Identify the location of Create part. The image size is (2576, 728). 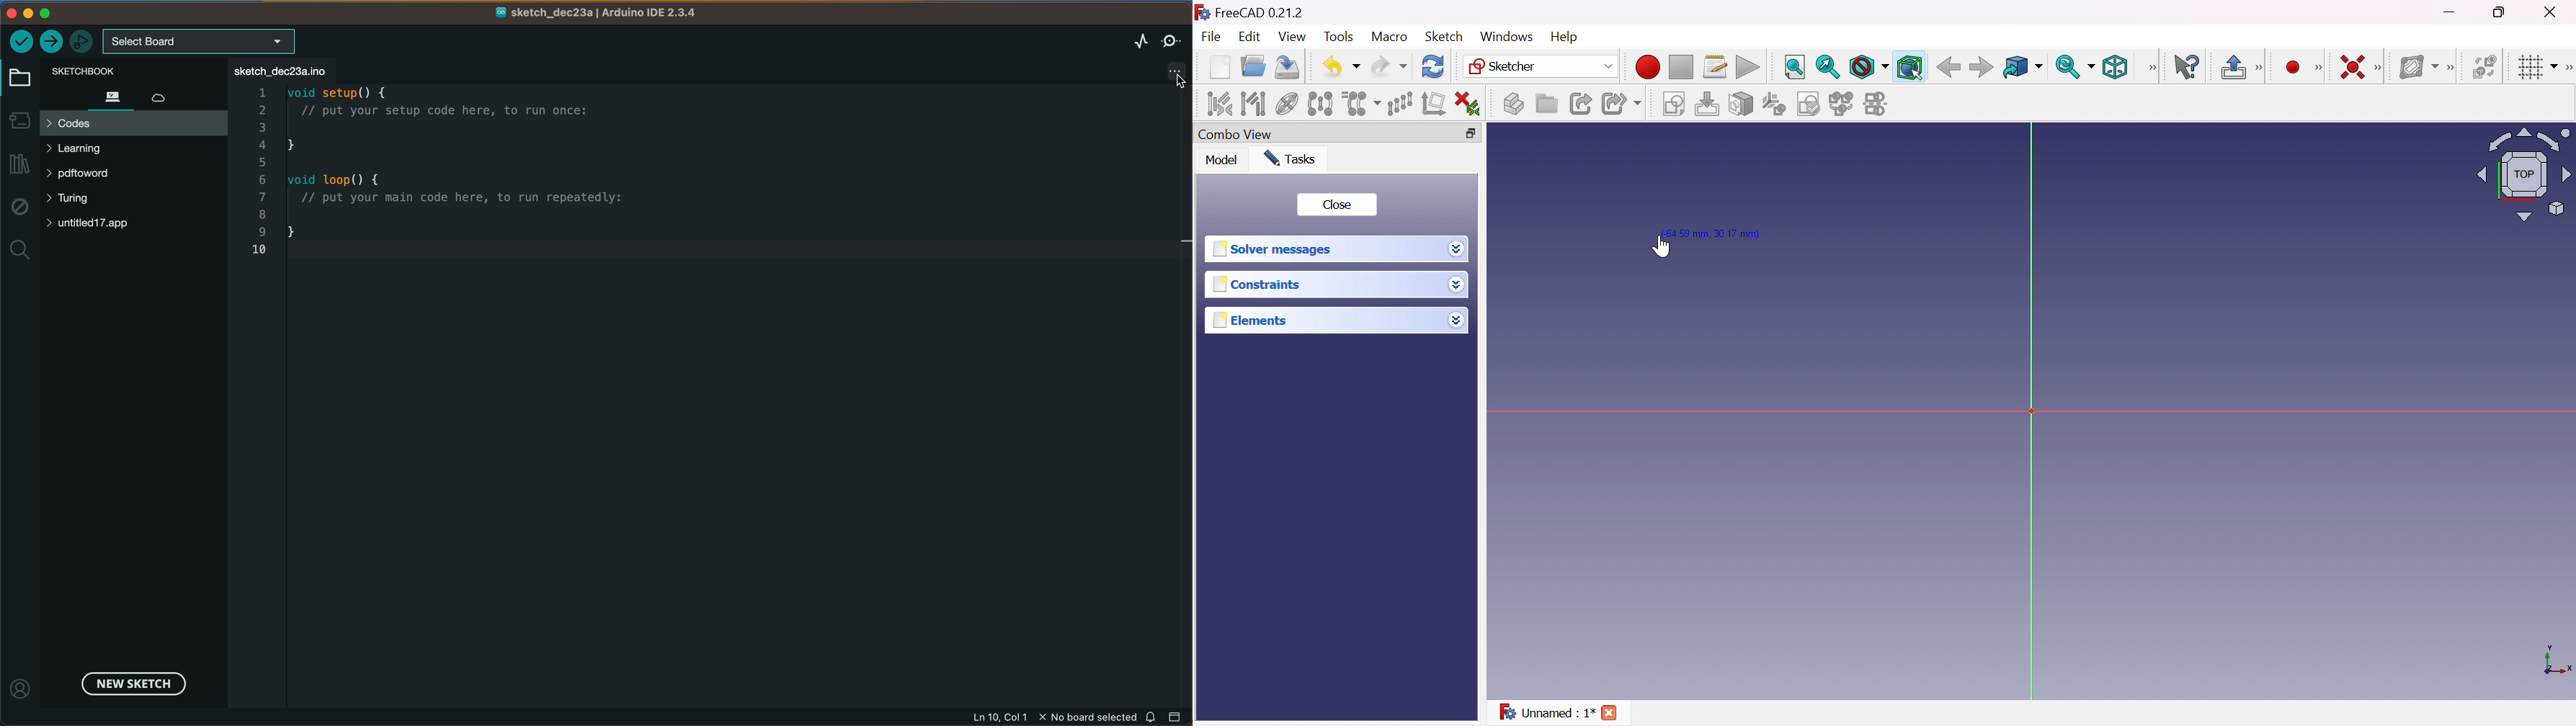
(1513, 102).